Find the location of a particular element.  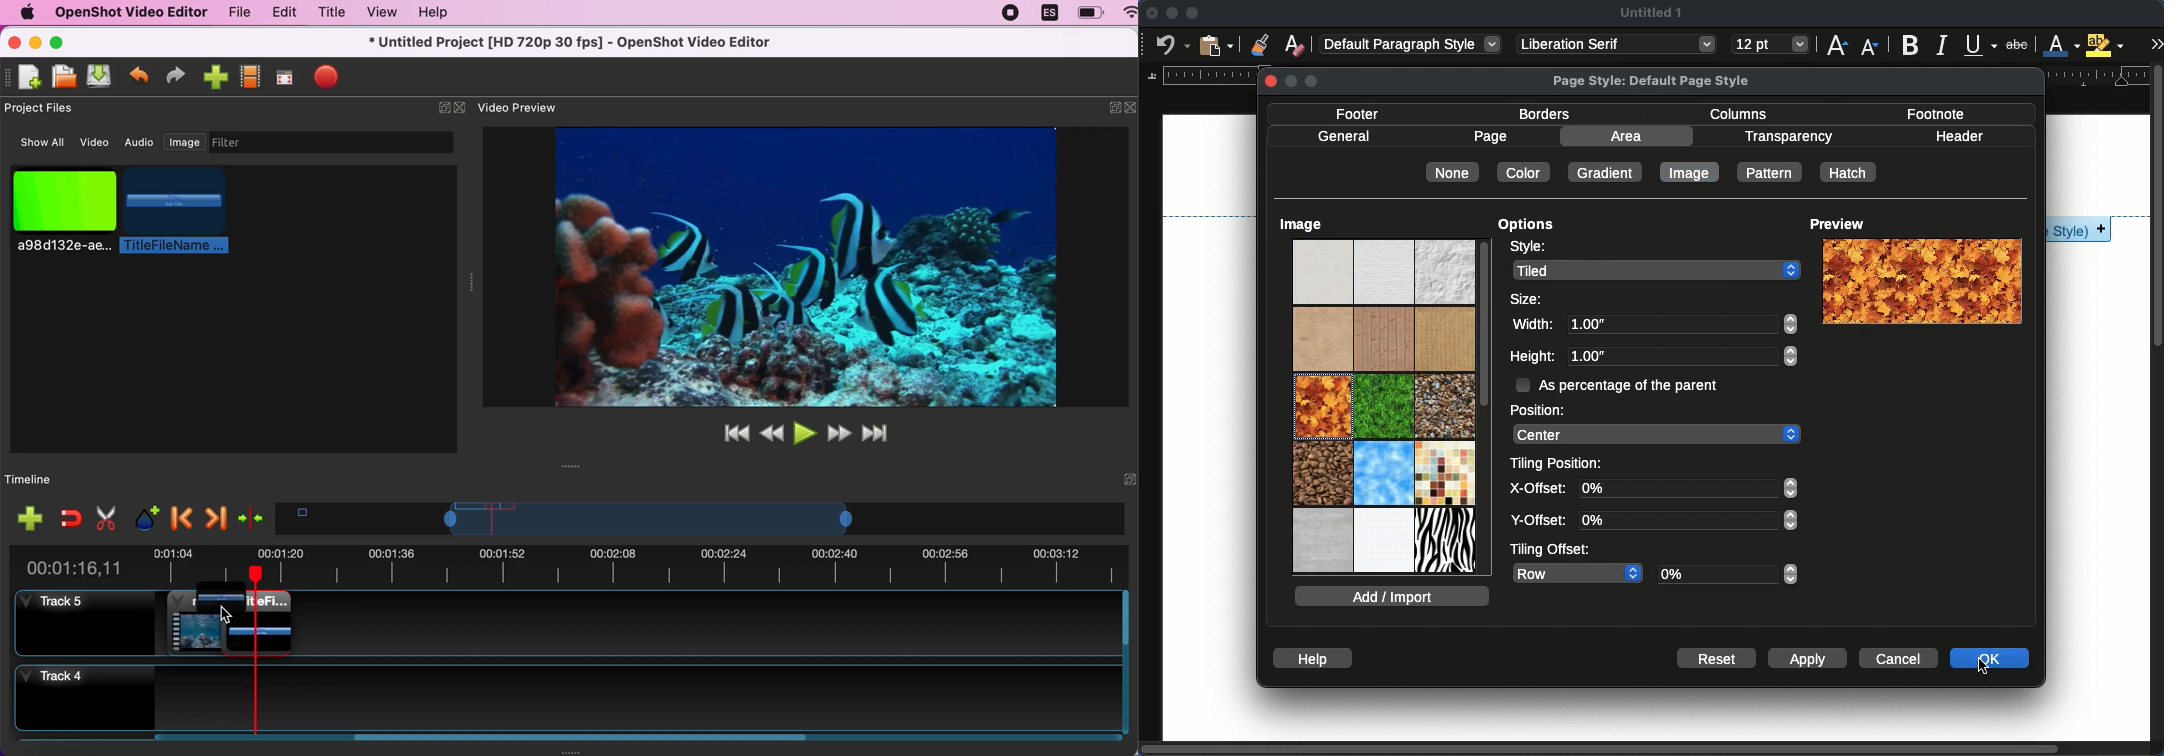

preview is located at coordinates (1840, 224).